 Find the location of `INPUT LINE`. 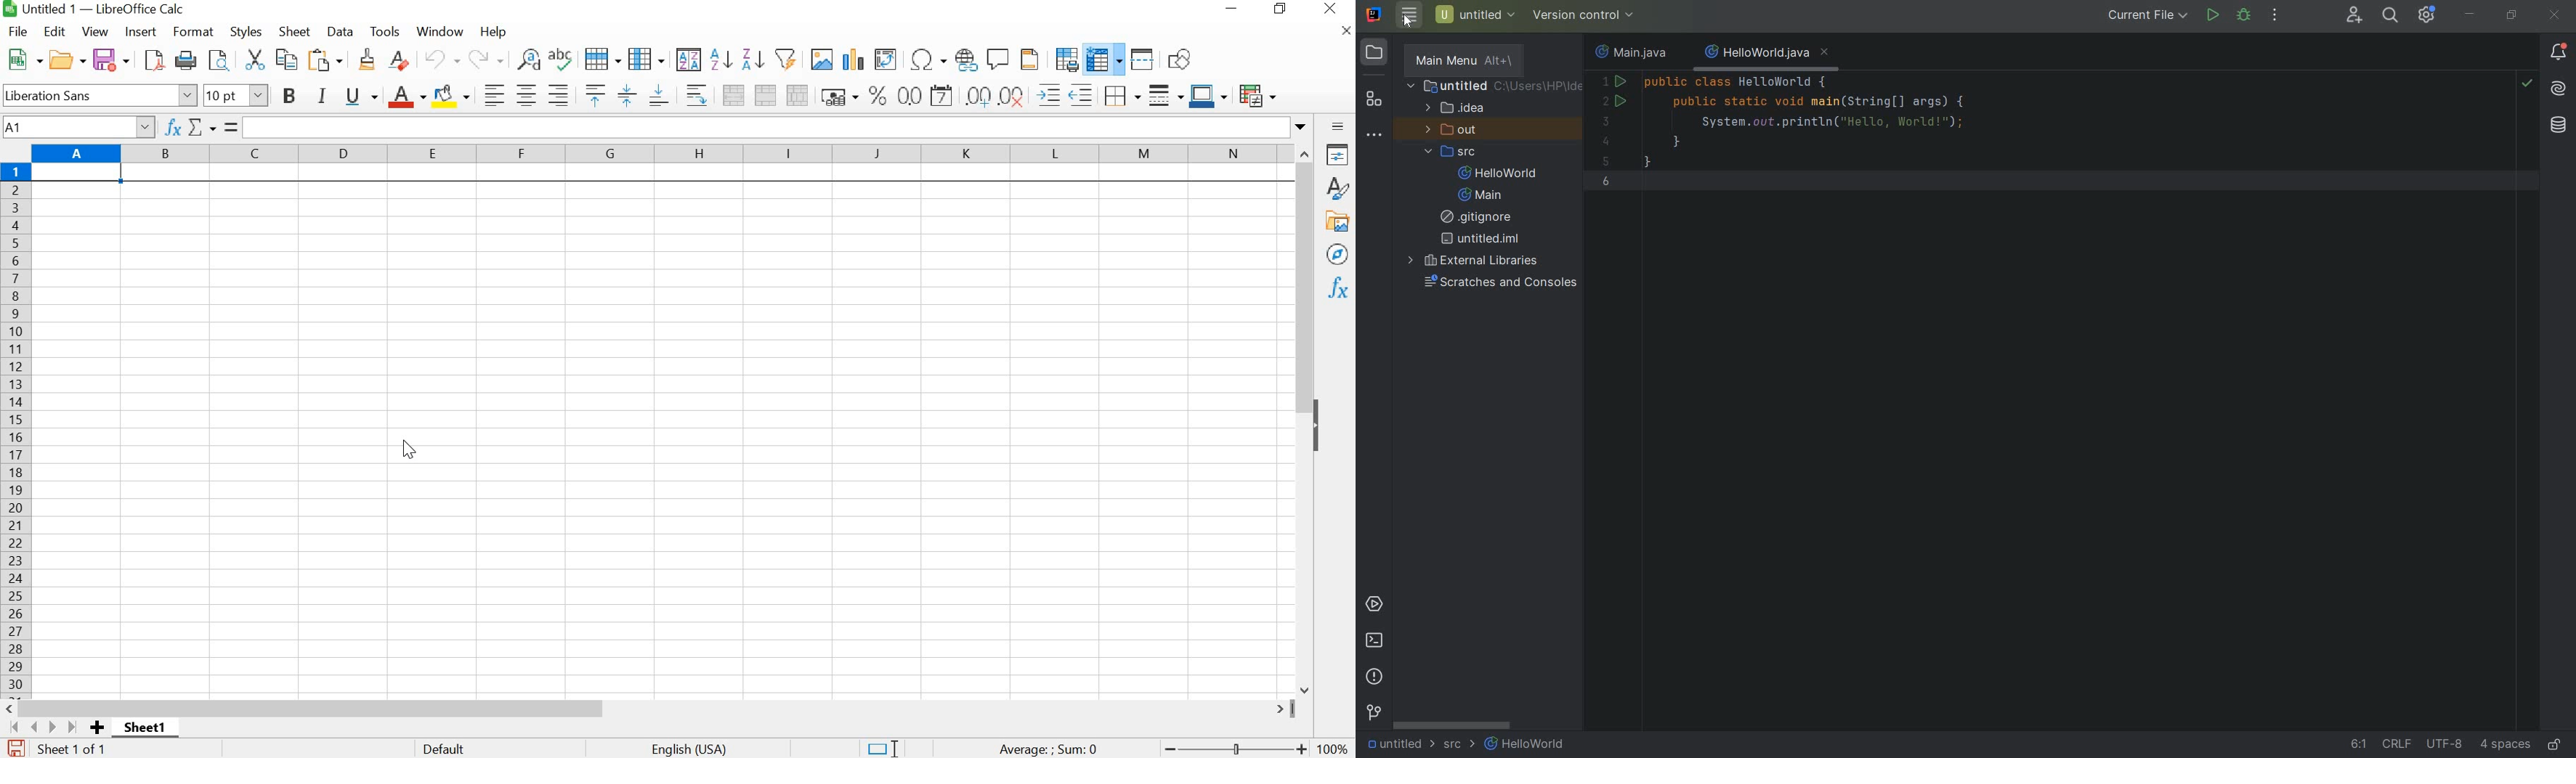

INPUT LINE is located at coordinates (779, 127).